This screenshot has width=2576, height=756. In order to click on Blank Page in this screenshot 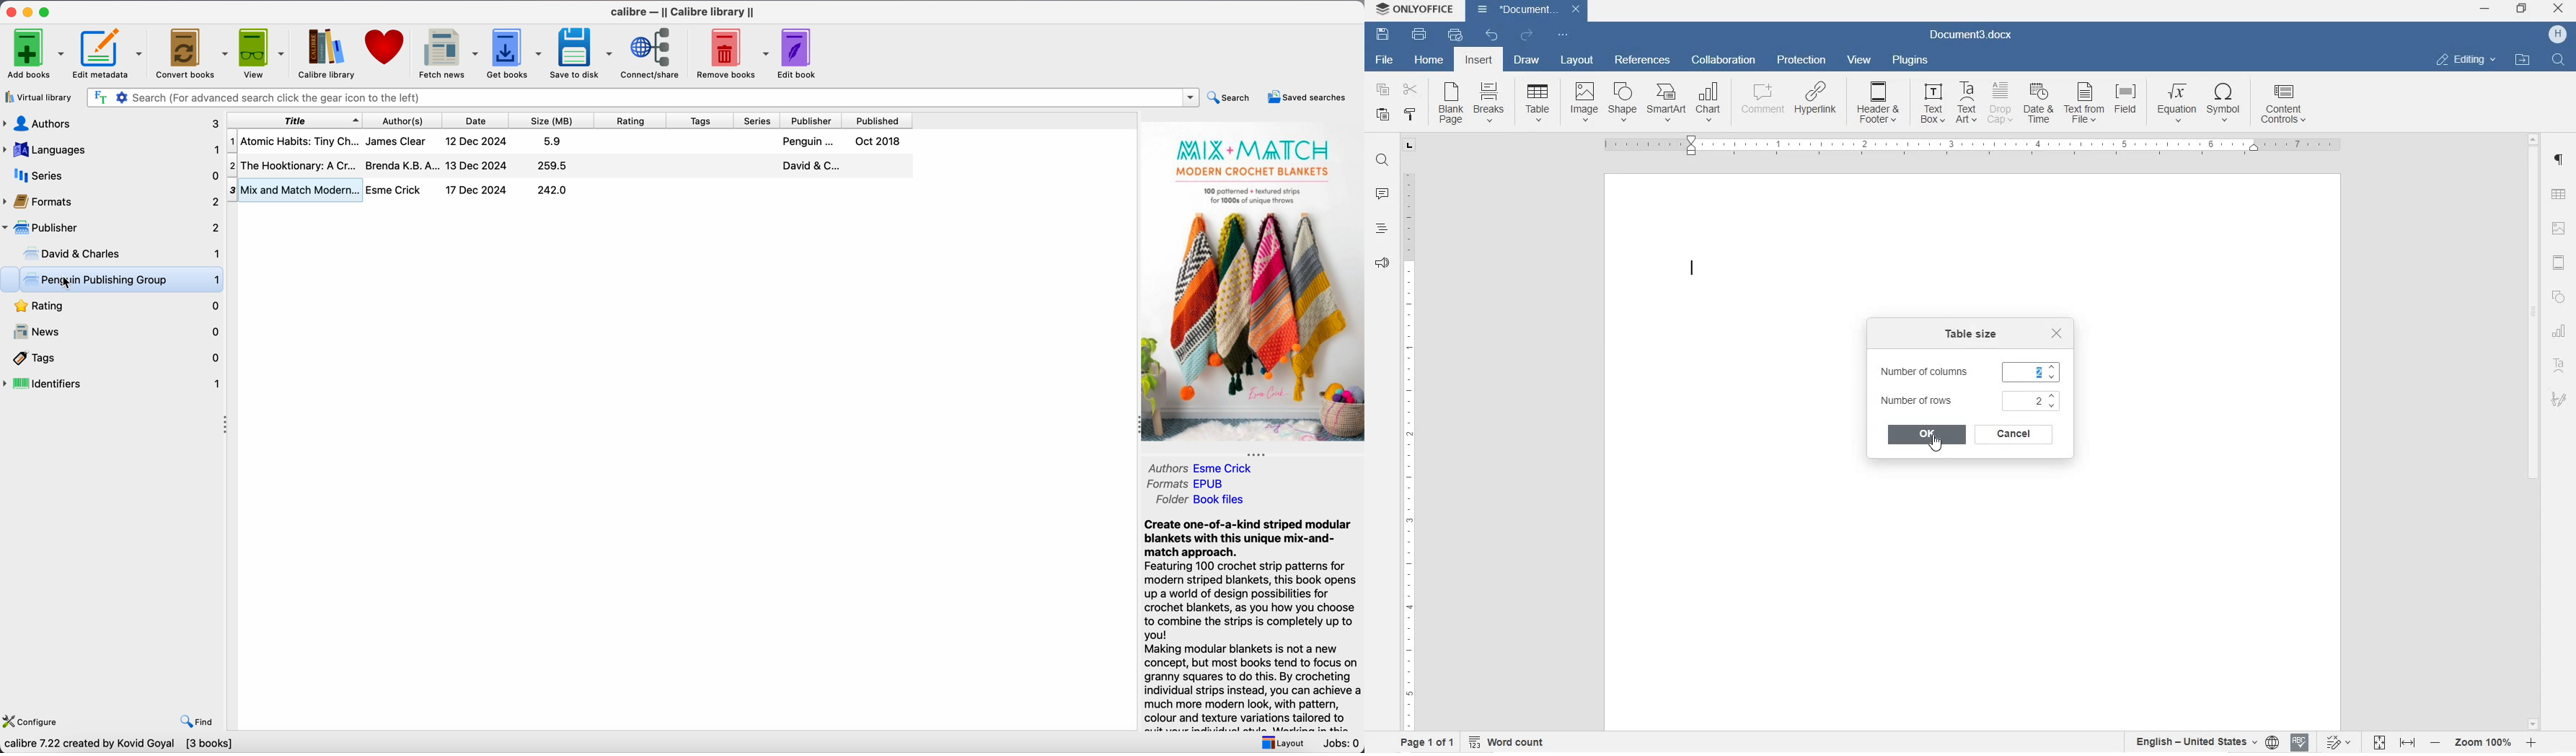, I will do `click(1451, 104)`.